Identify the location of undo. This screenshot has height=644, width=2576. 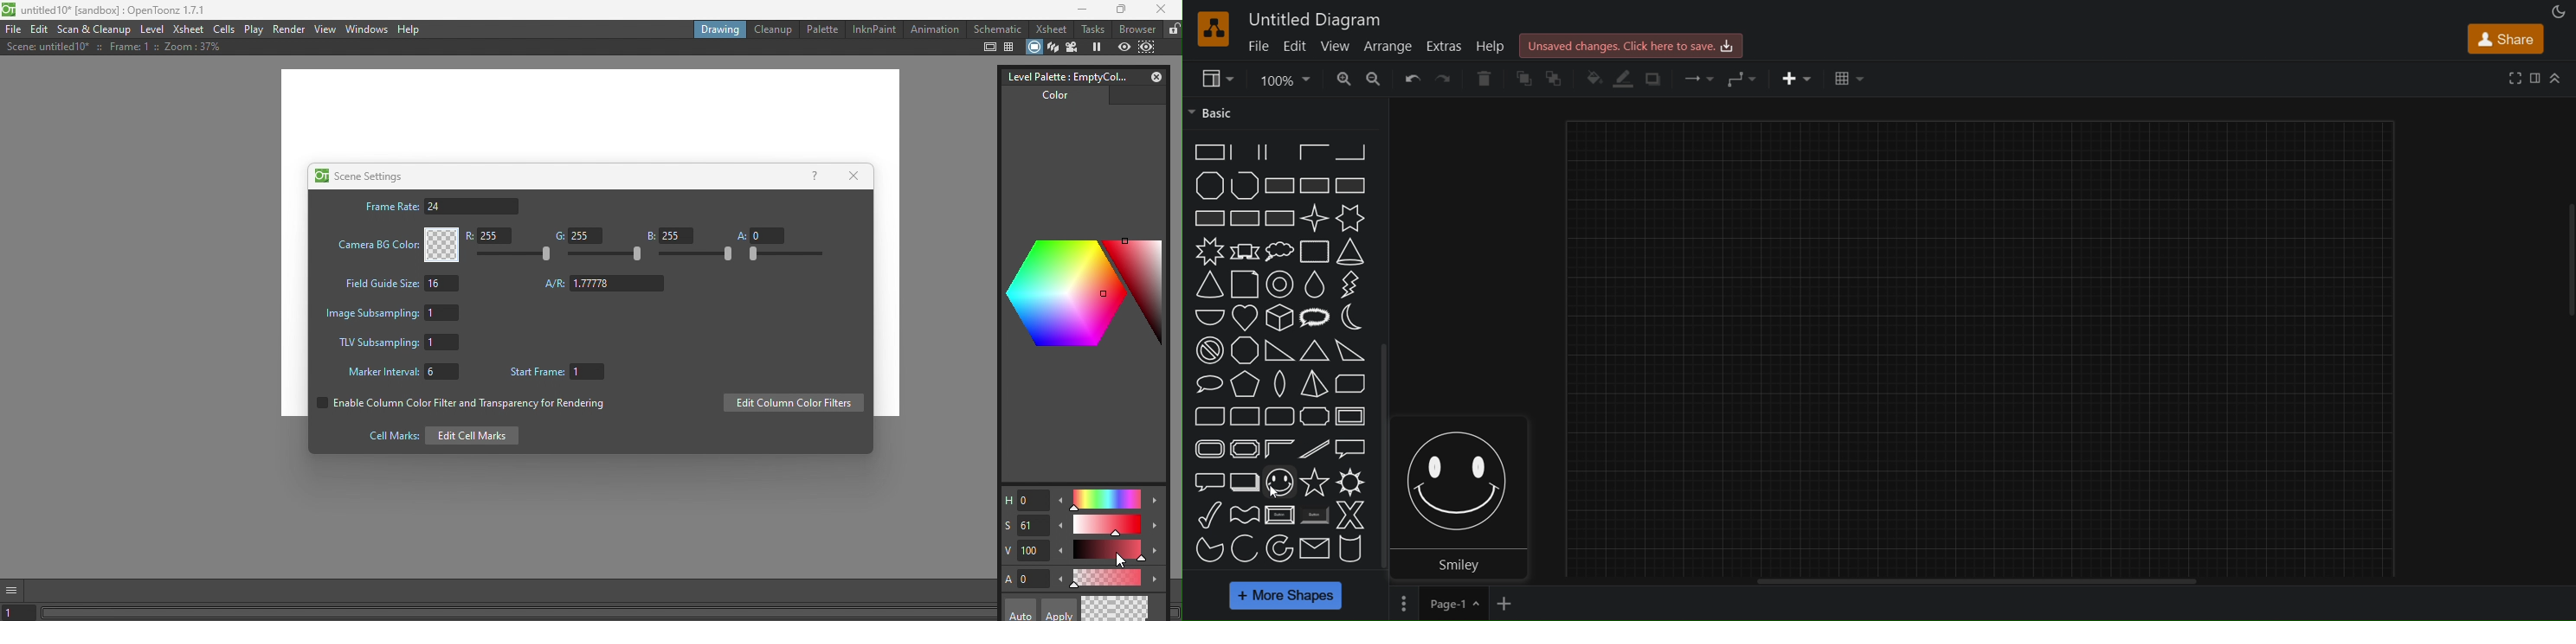
(1411, 77).